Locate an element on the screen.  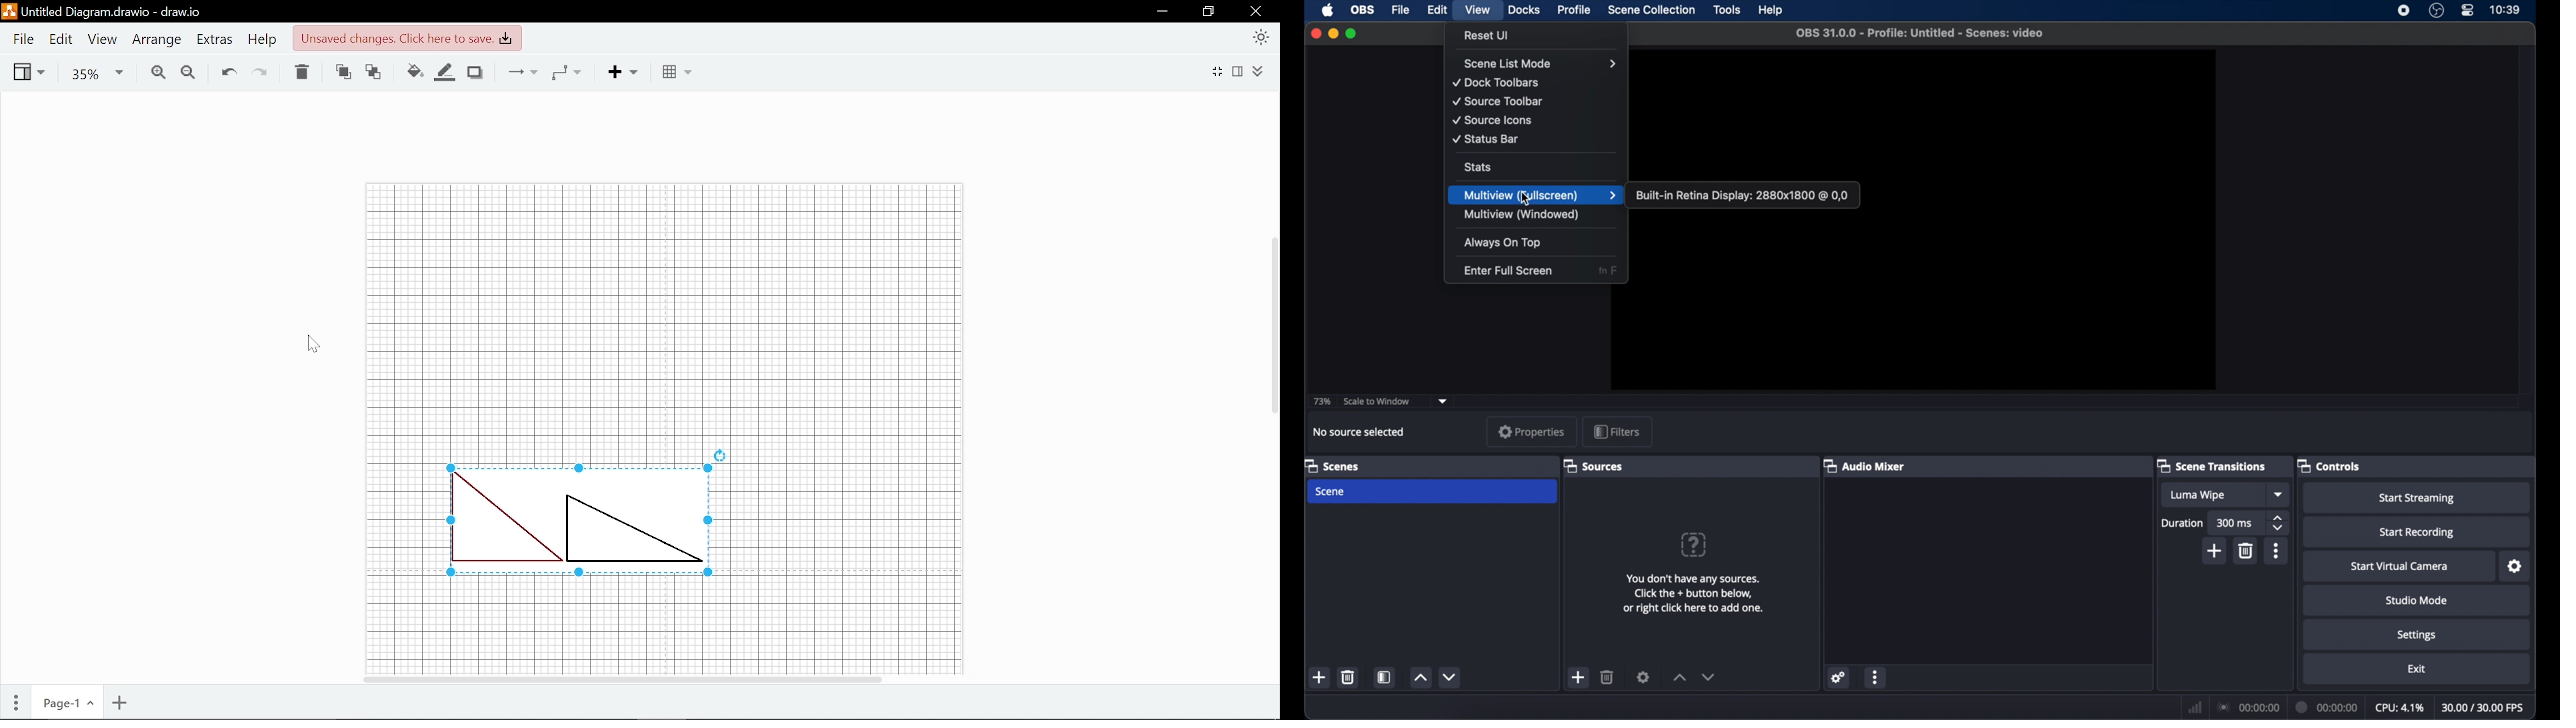
30.00/30.00 fps is located at coordinates (2483, 708).